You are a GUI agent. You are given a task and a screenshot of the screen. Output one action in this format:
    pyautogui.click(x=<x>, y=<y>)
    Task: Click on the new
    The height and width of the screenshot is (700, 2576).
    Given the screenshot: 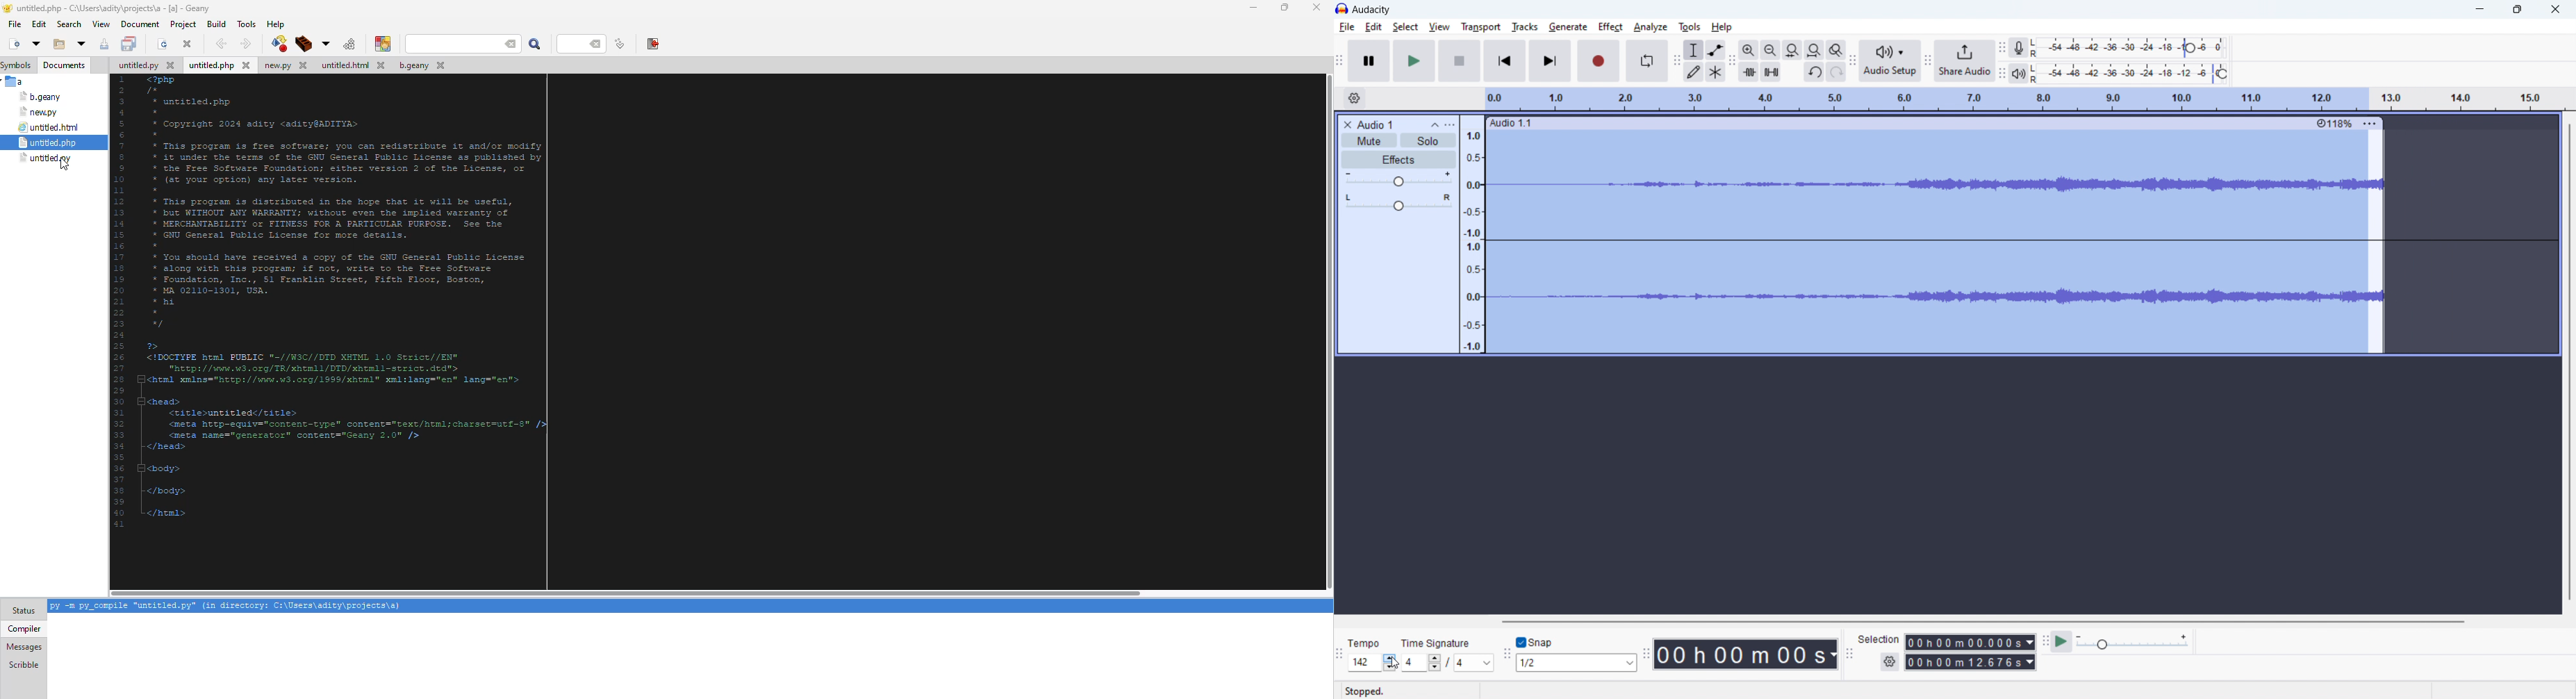 What is the action you would take?
    pyautogui.click(x=13, y=44)
    